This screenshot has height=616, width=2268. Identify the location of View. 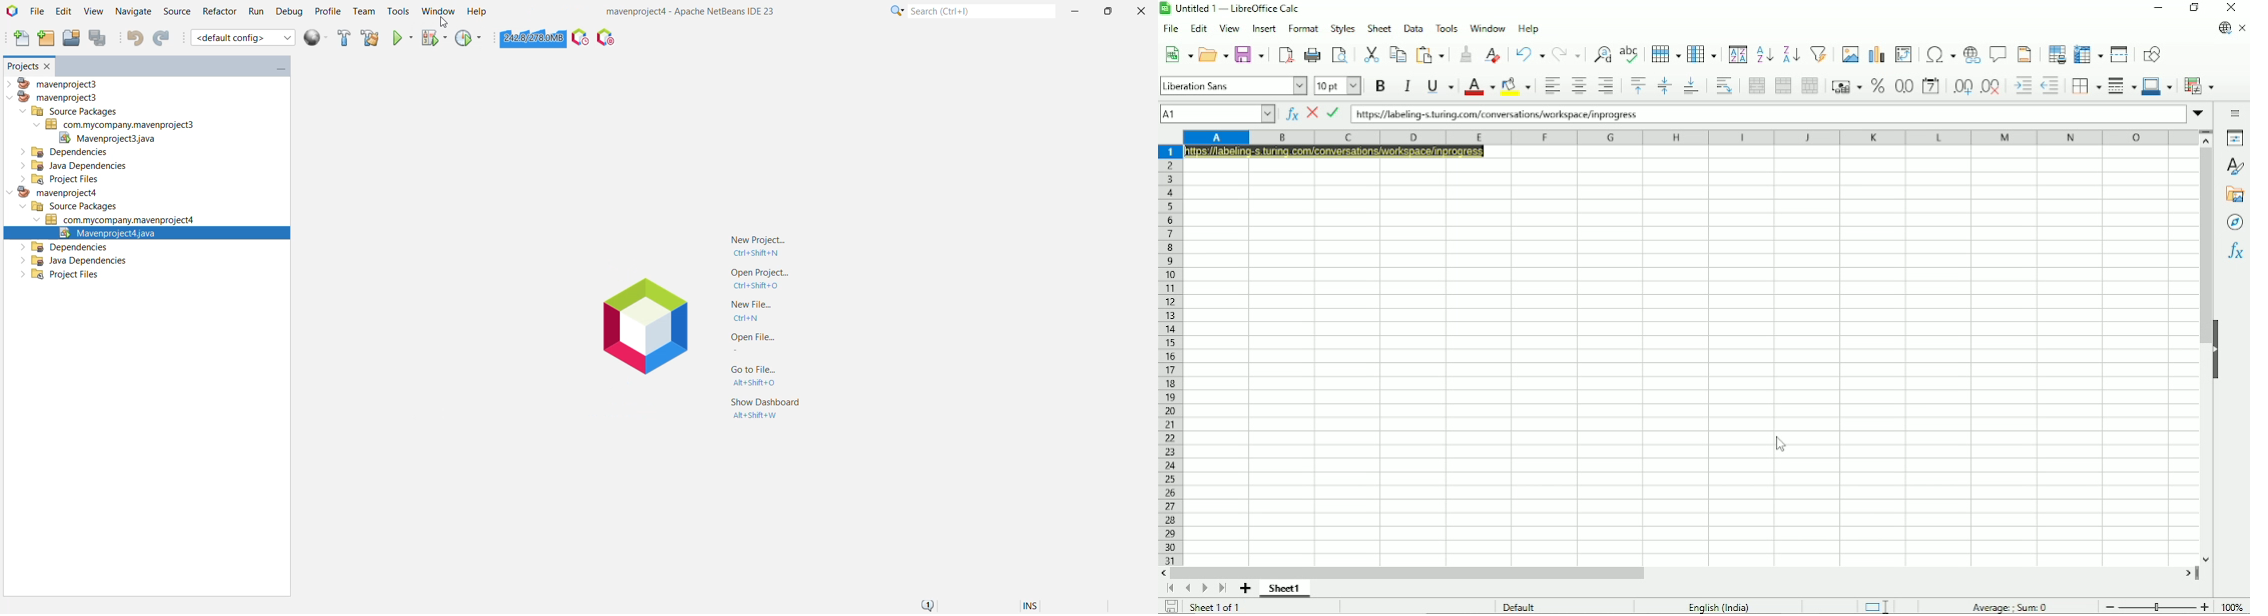
(1229, 27).